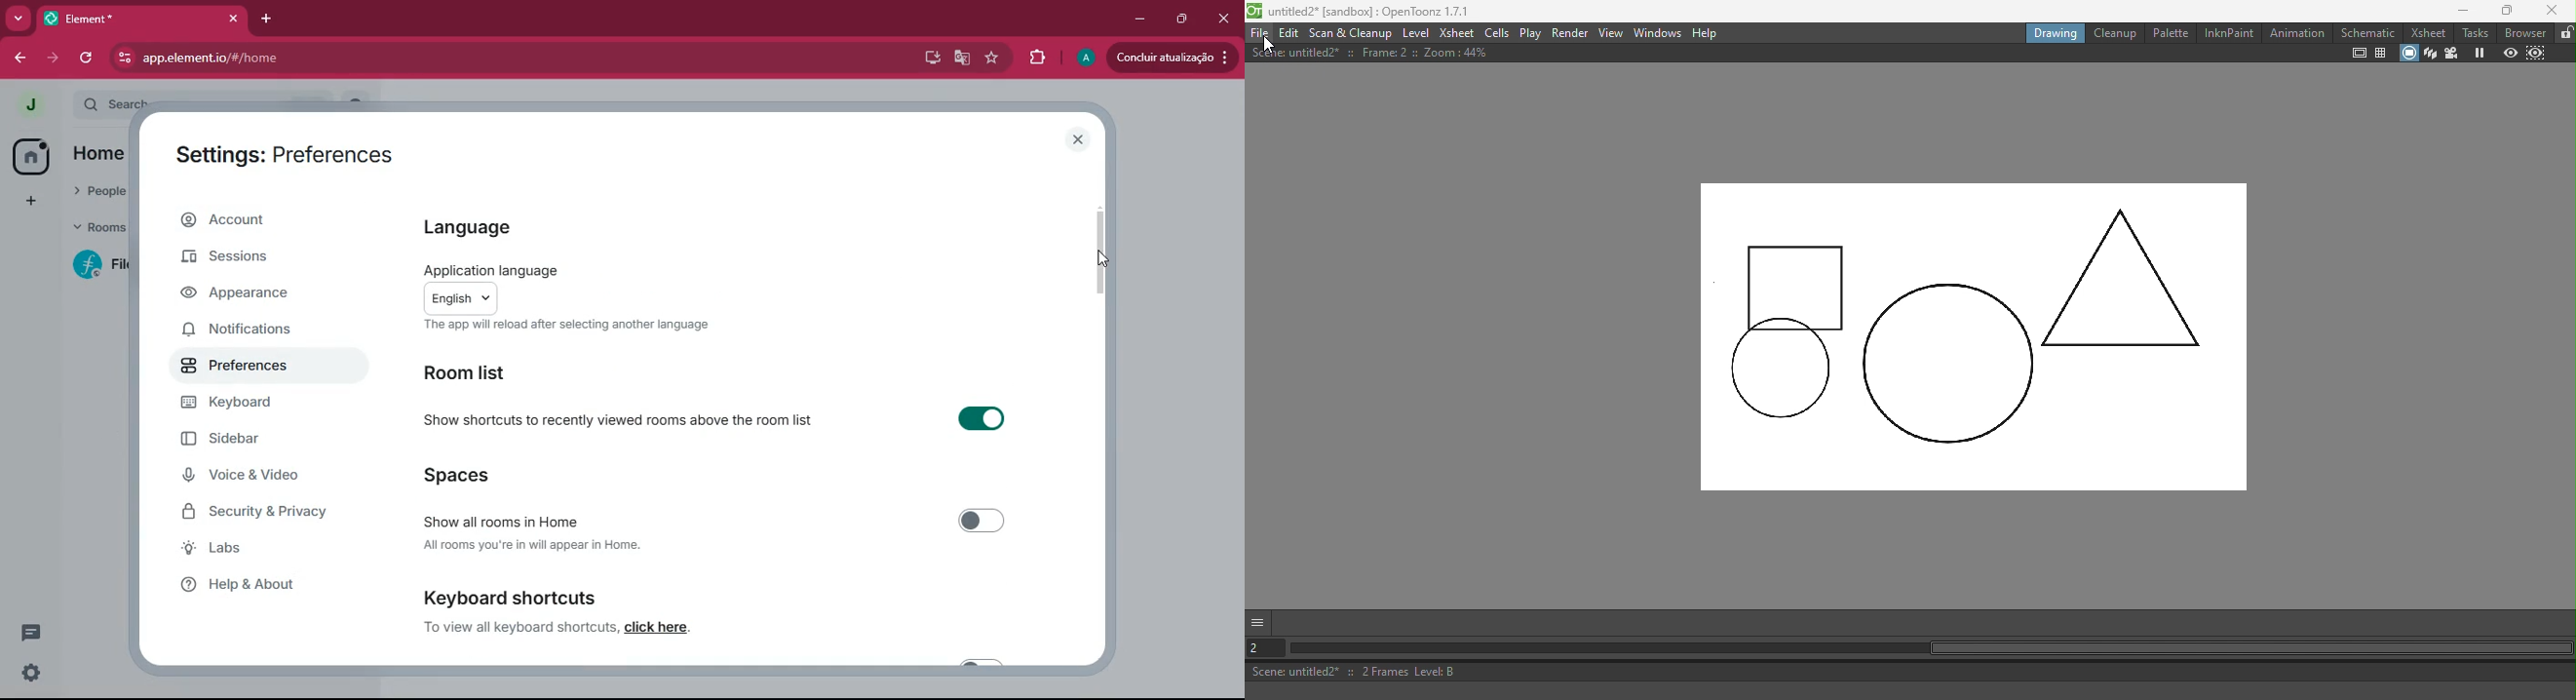 This screenshot has height=700, width=2576. I want to click on More options, so click(1258, 620).